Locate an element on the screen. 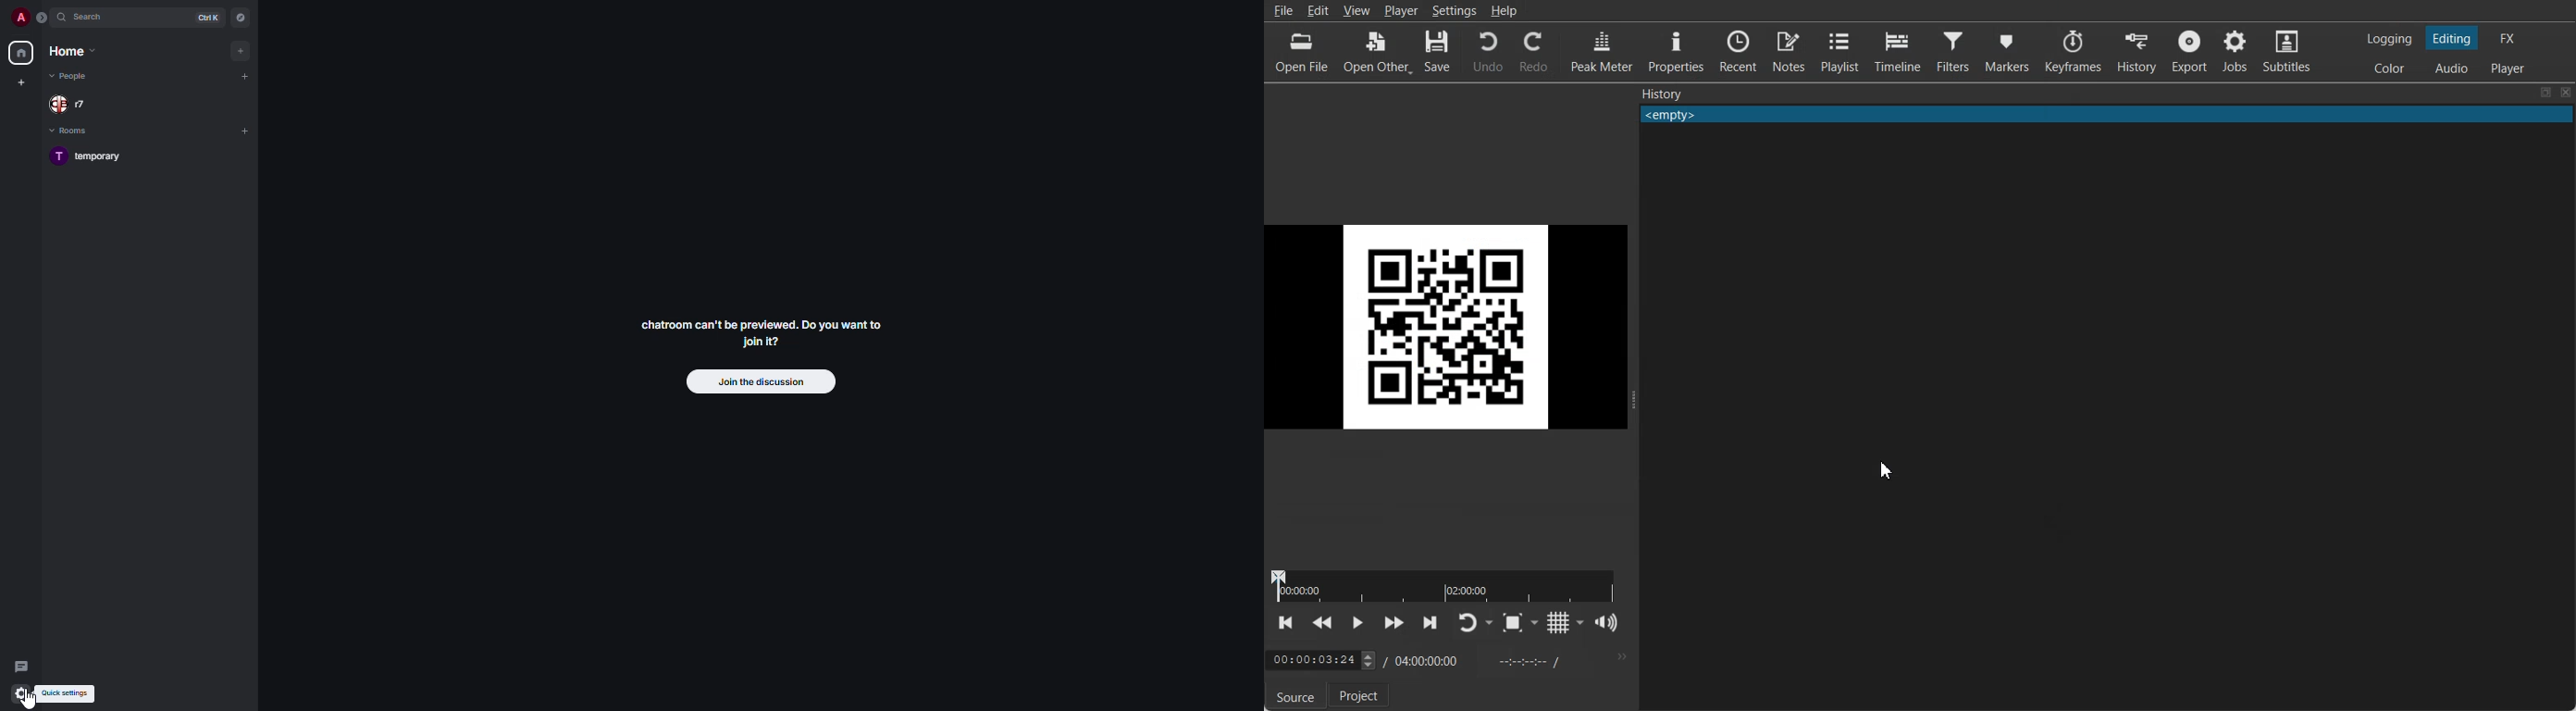 This screenshot has width=2576, height=728. Time is located at coordinates (1428, 659).